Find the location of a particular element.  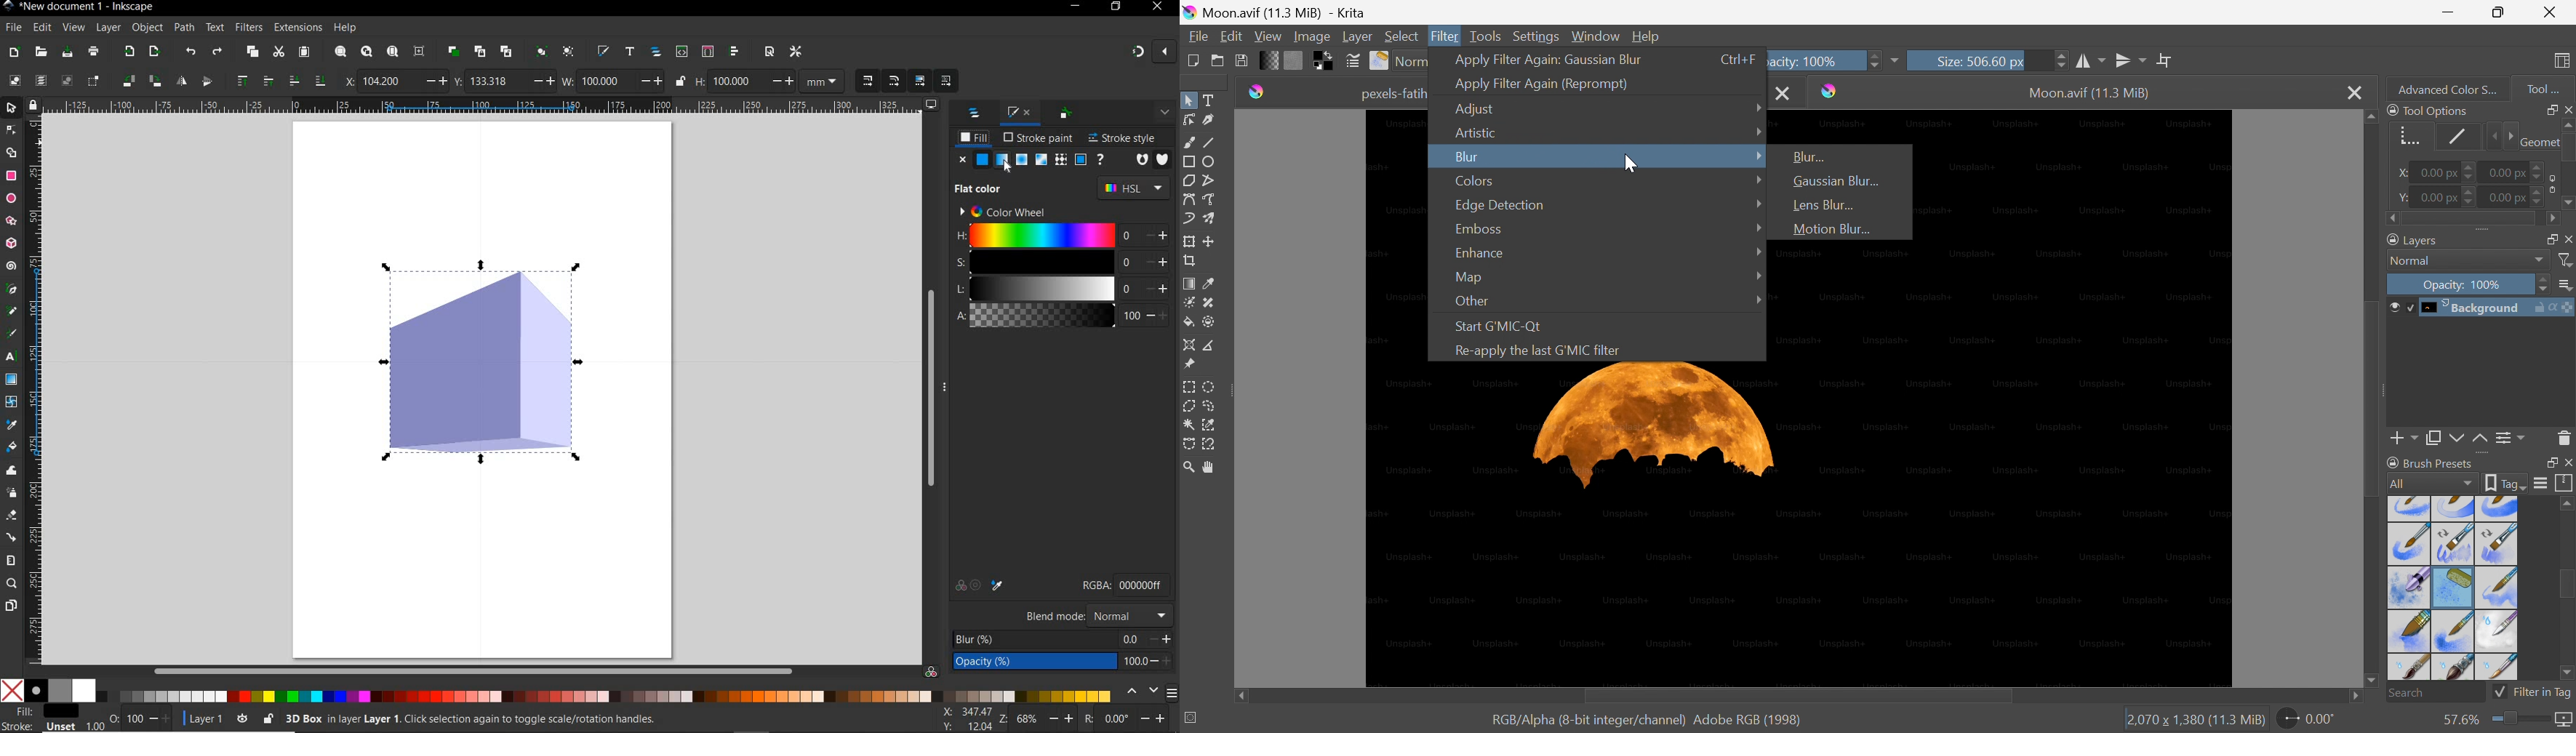

Rectangular selection tool is located at coordinates (1191, 387).